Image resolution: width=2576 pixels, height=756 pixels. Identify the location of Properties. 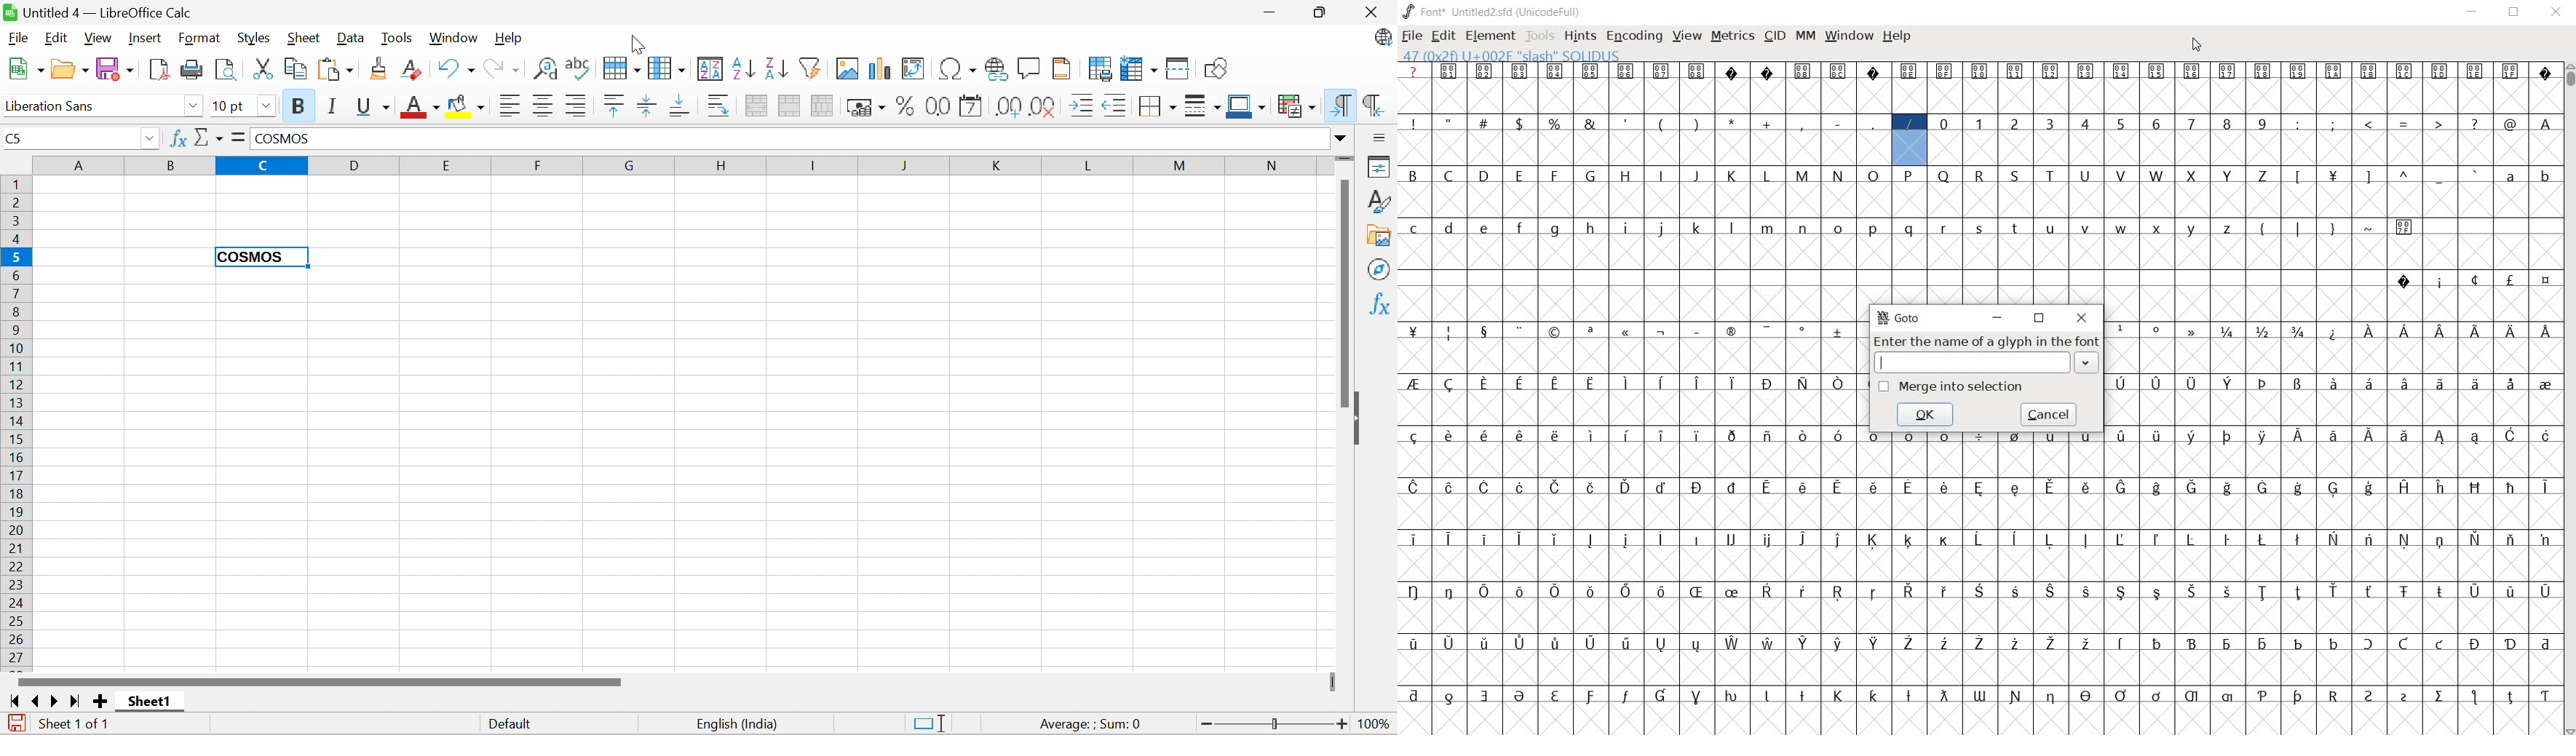
(1381, 168).